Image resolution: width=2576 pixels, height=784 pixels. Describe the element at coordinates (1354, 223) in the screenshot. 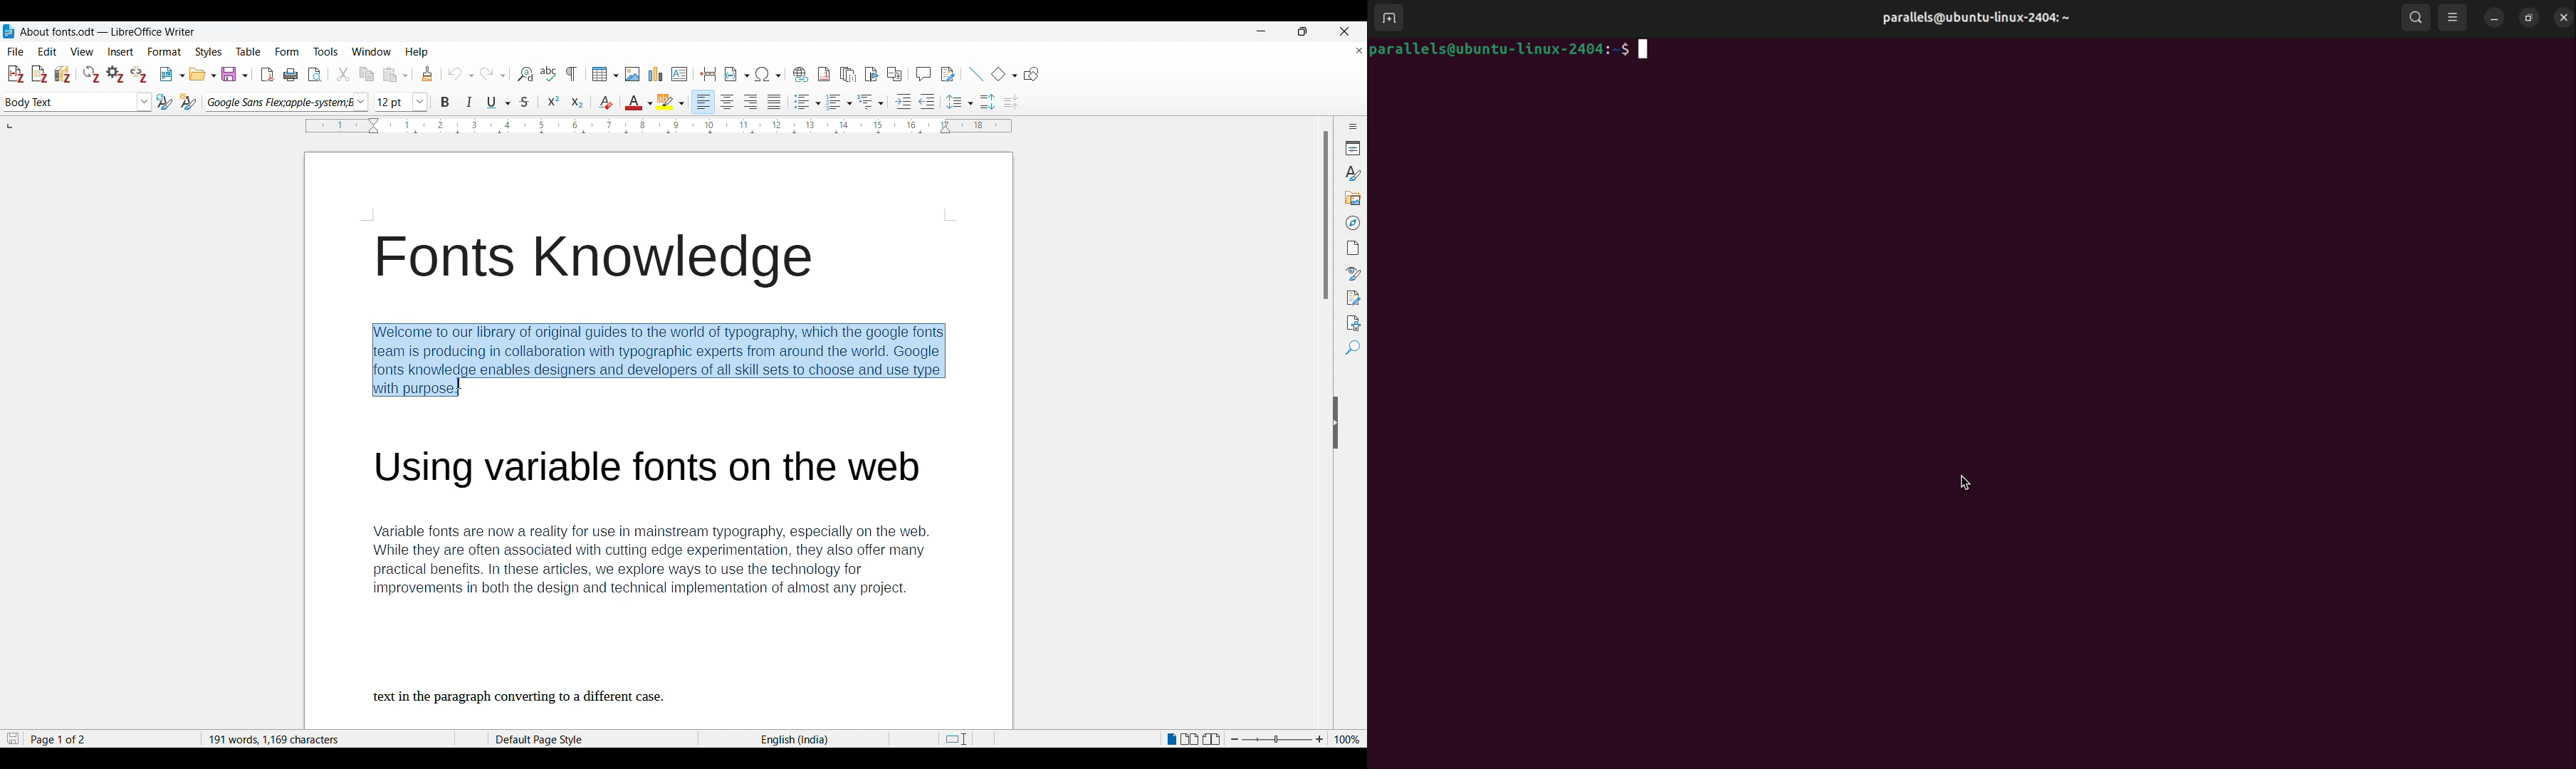

I see `Navigator` at that location.